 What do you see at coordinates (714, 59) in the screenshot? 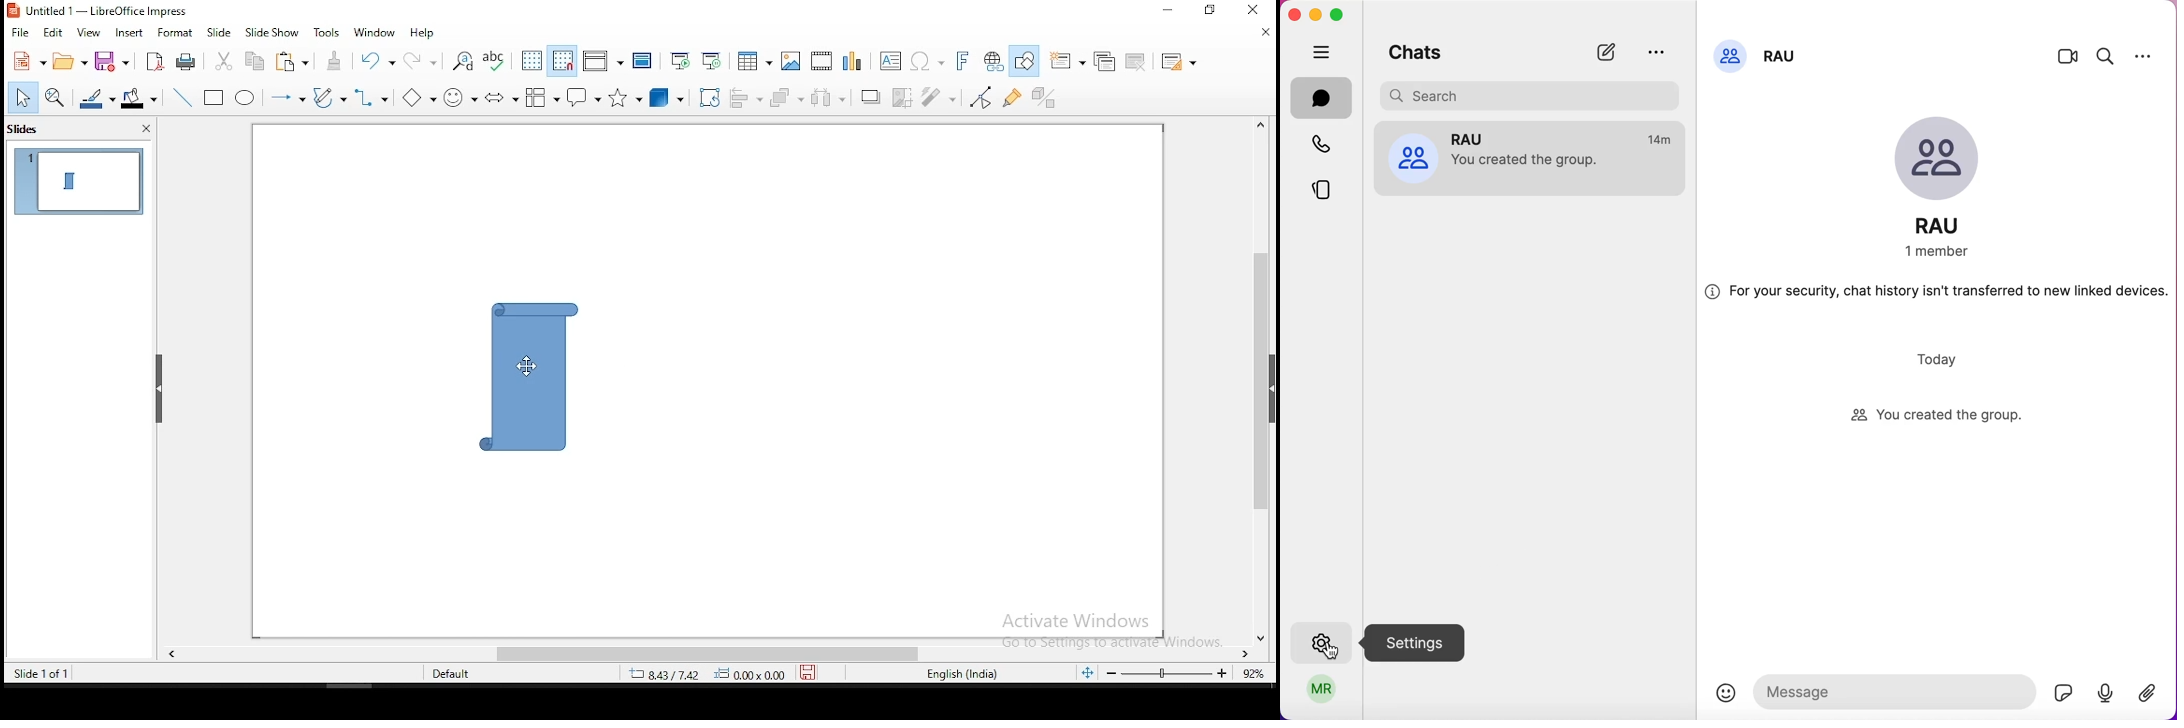
I see `start from current slide` at bounding box center [714, 59].